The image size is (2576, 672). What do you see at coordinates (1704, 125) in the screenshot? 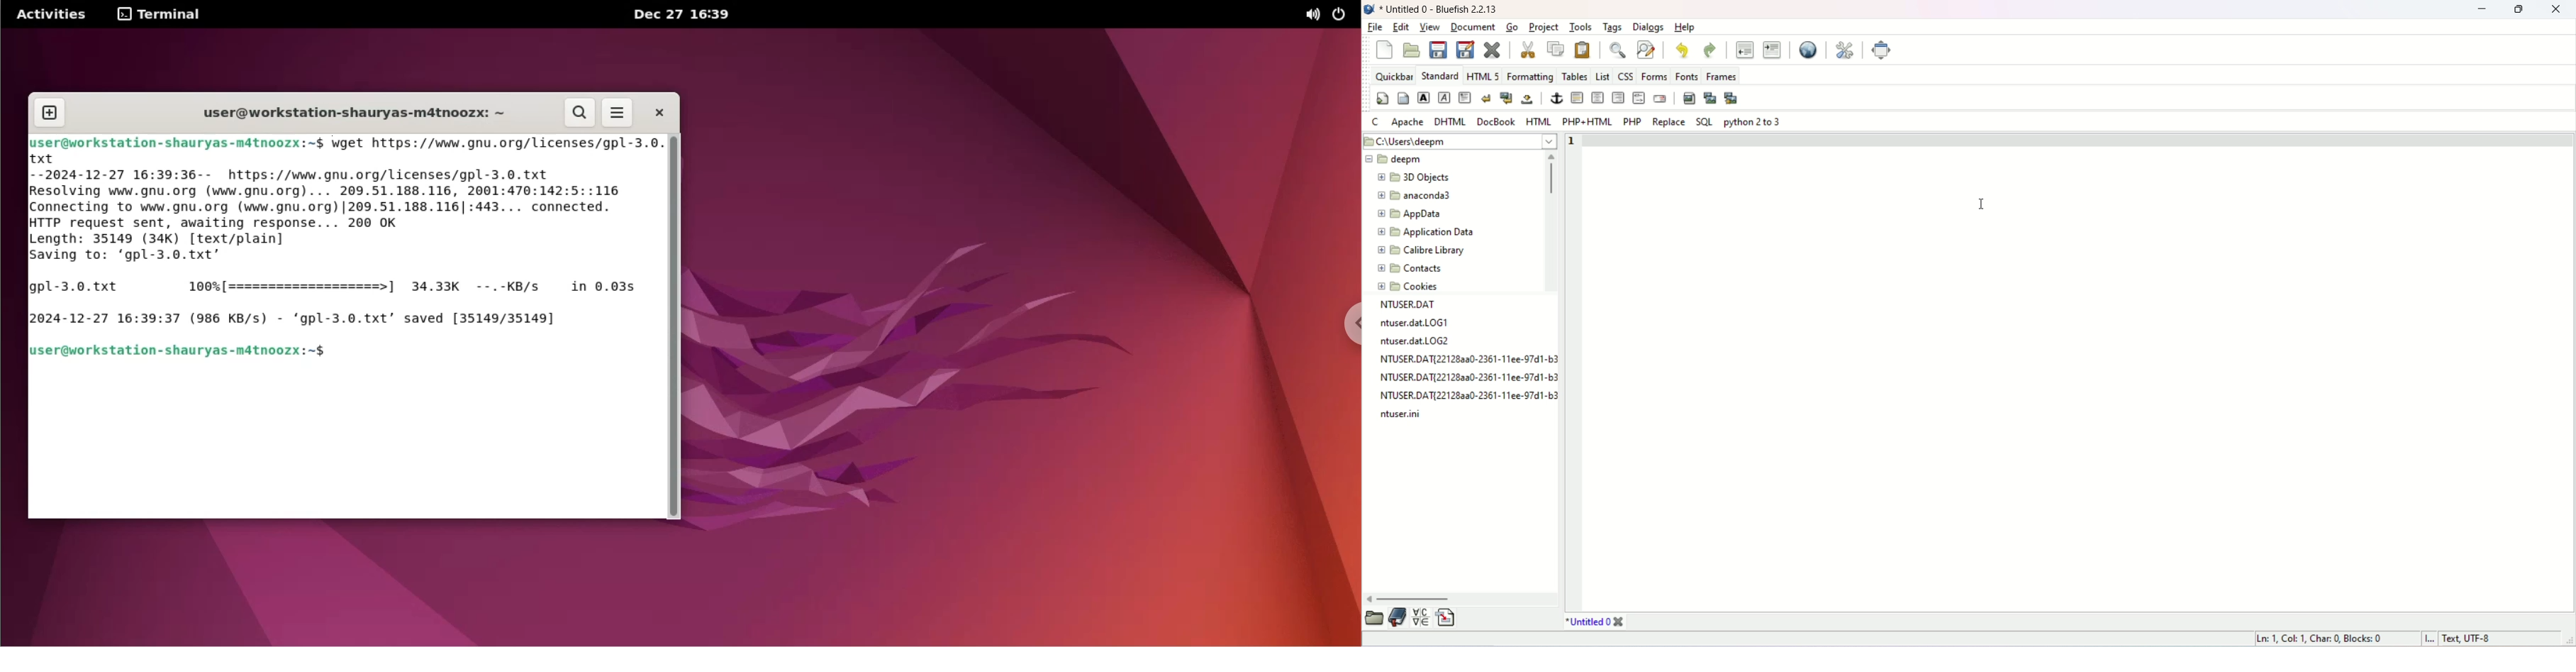
I see `SQL` at bounding box center [1704, 125].